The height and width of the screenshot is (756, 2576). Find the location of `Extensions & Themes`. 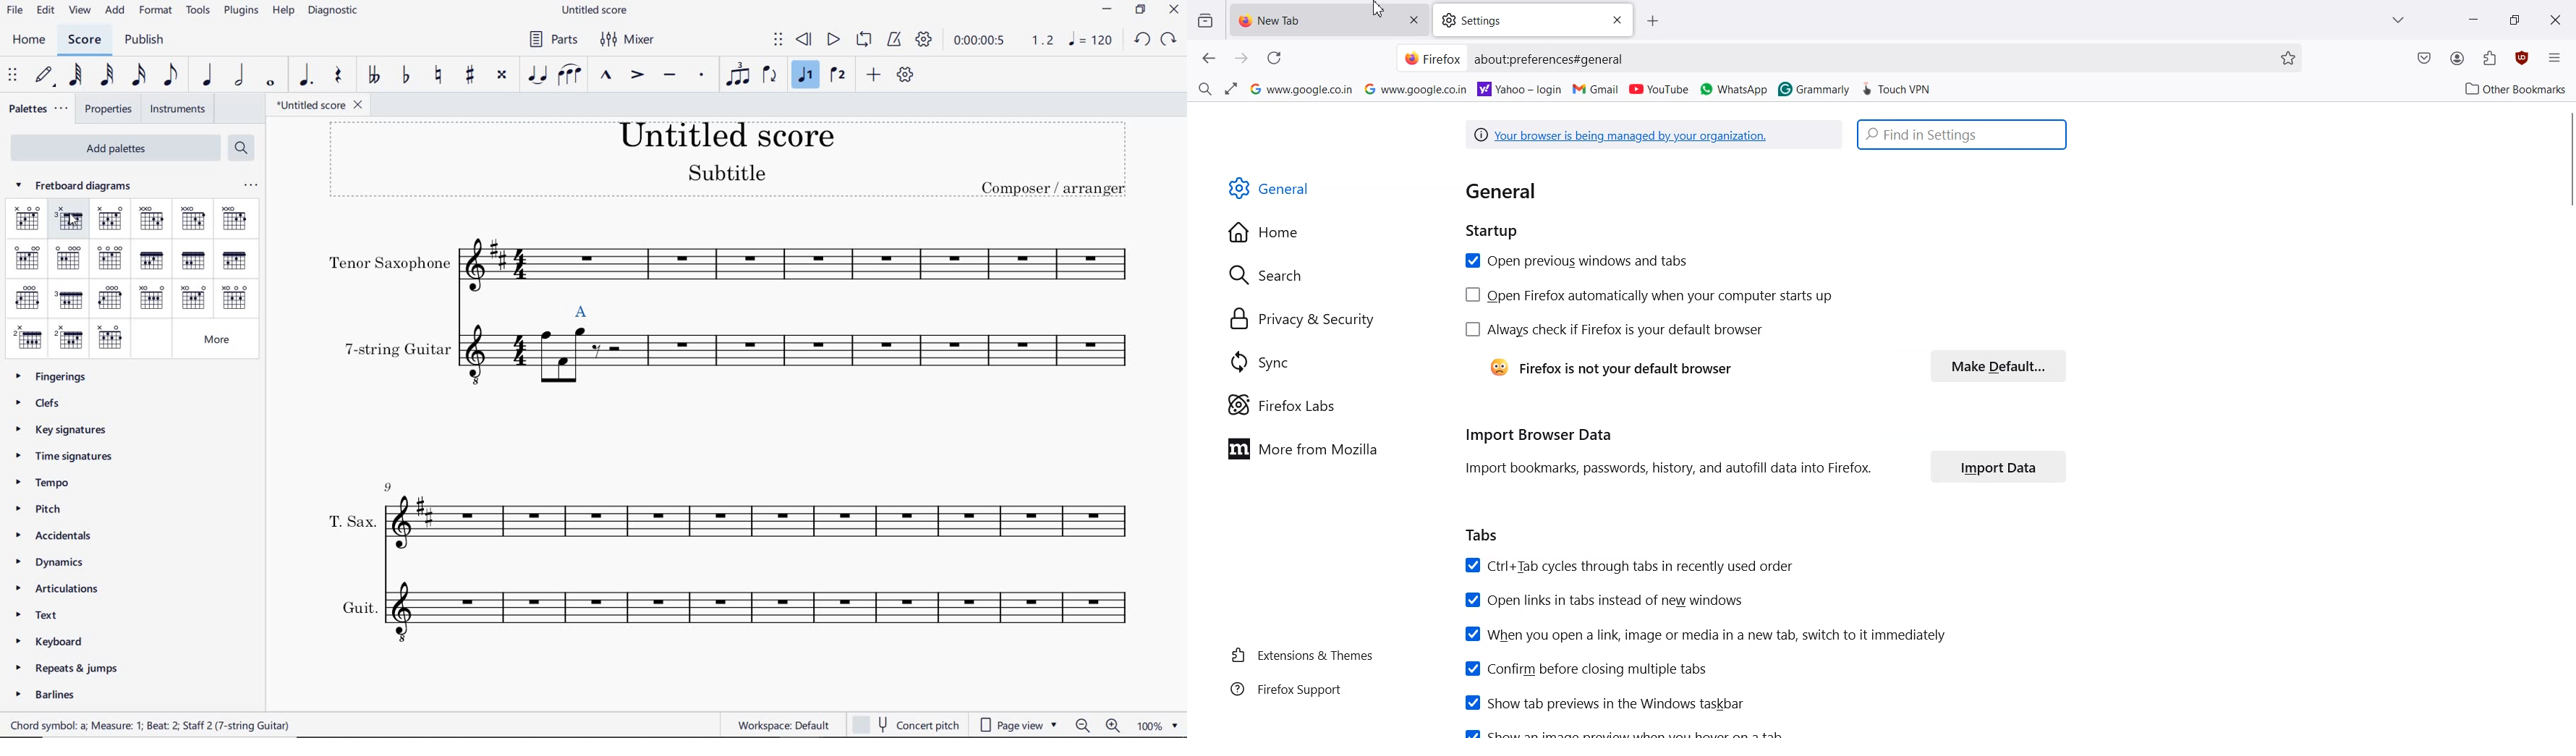

Extensions & Themes is located at coordinates (1302, 655).